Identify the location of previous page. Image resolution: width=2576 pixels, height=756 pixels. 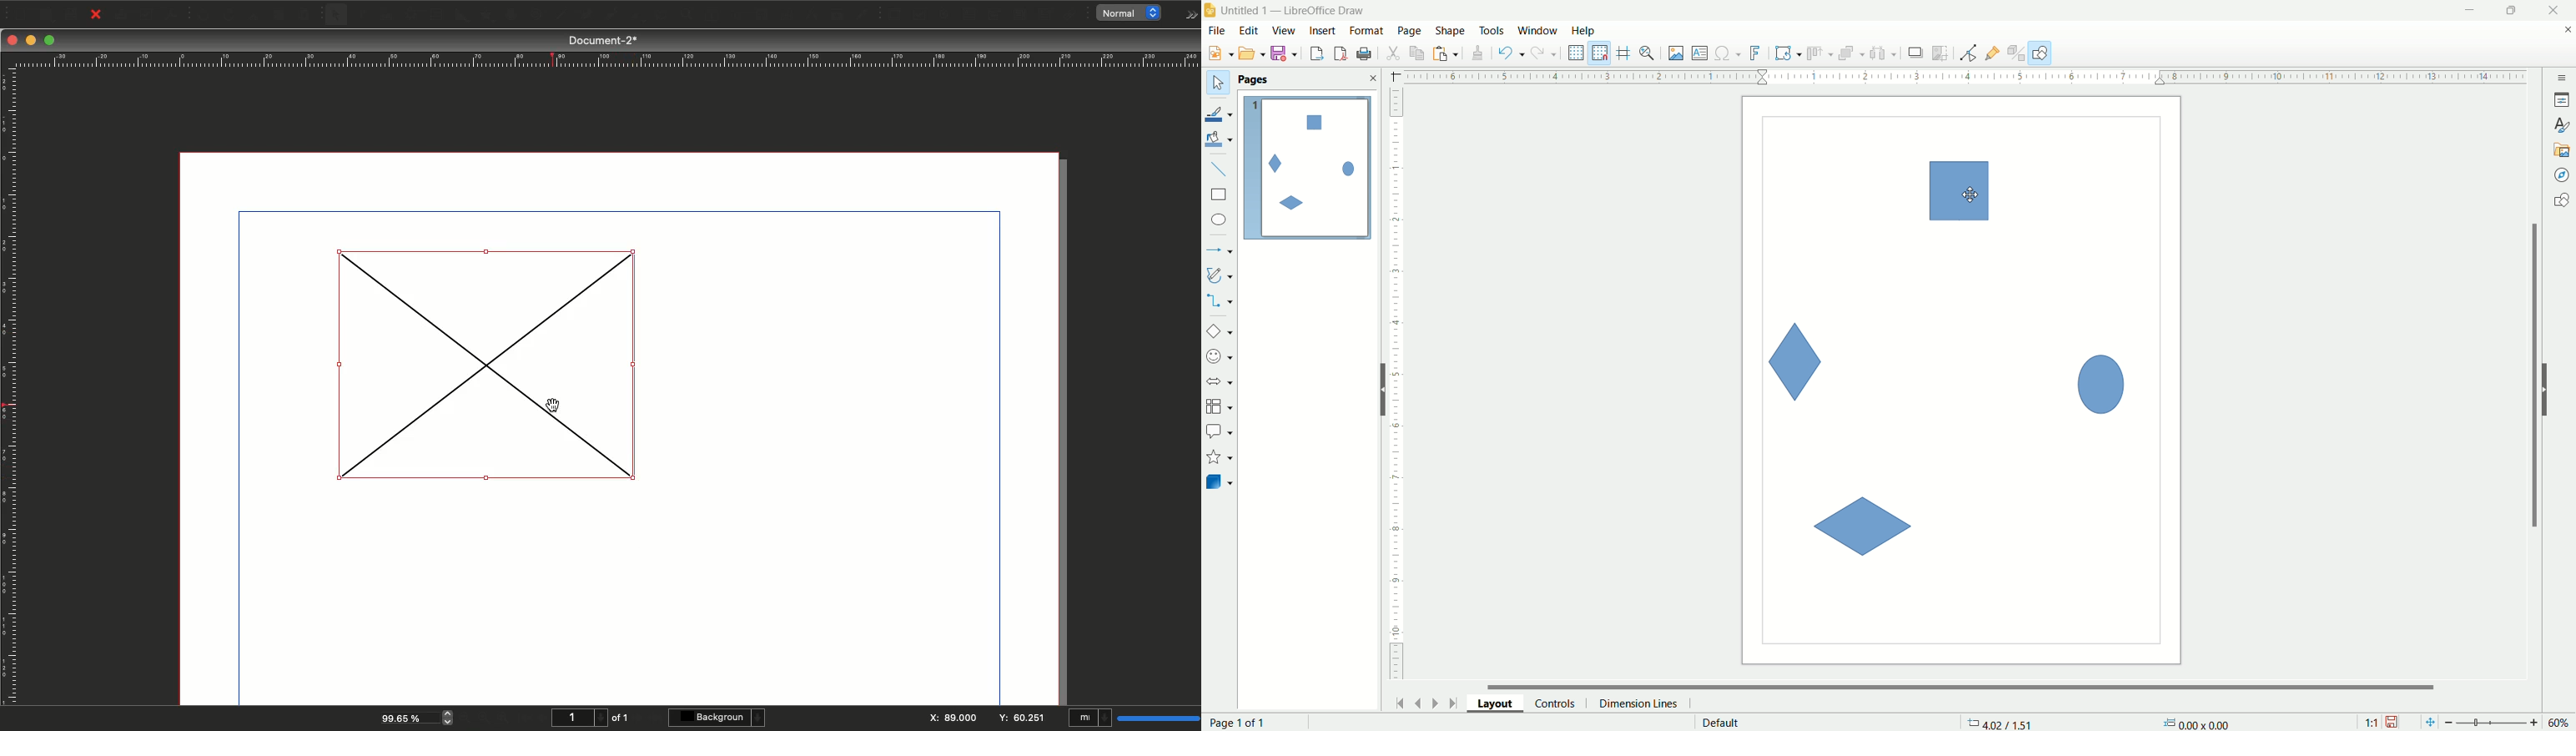
(1417, 702).